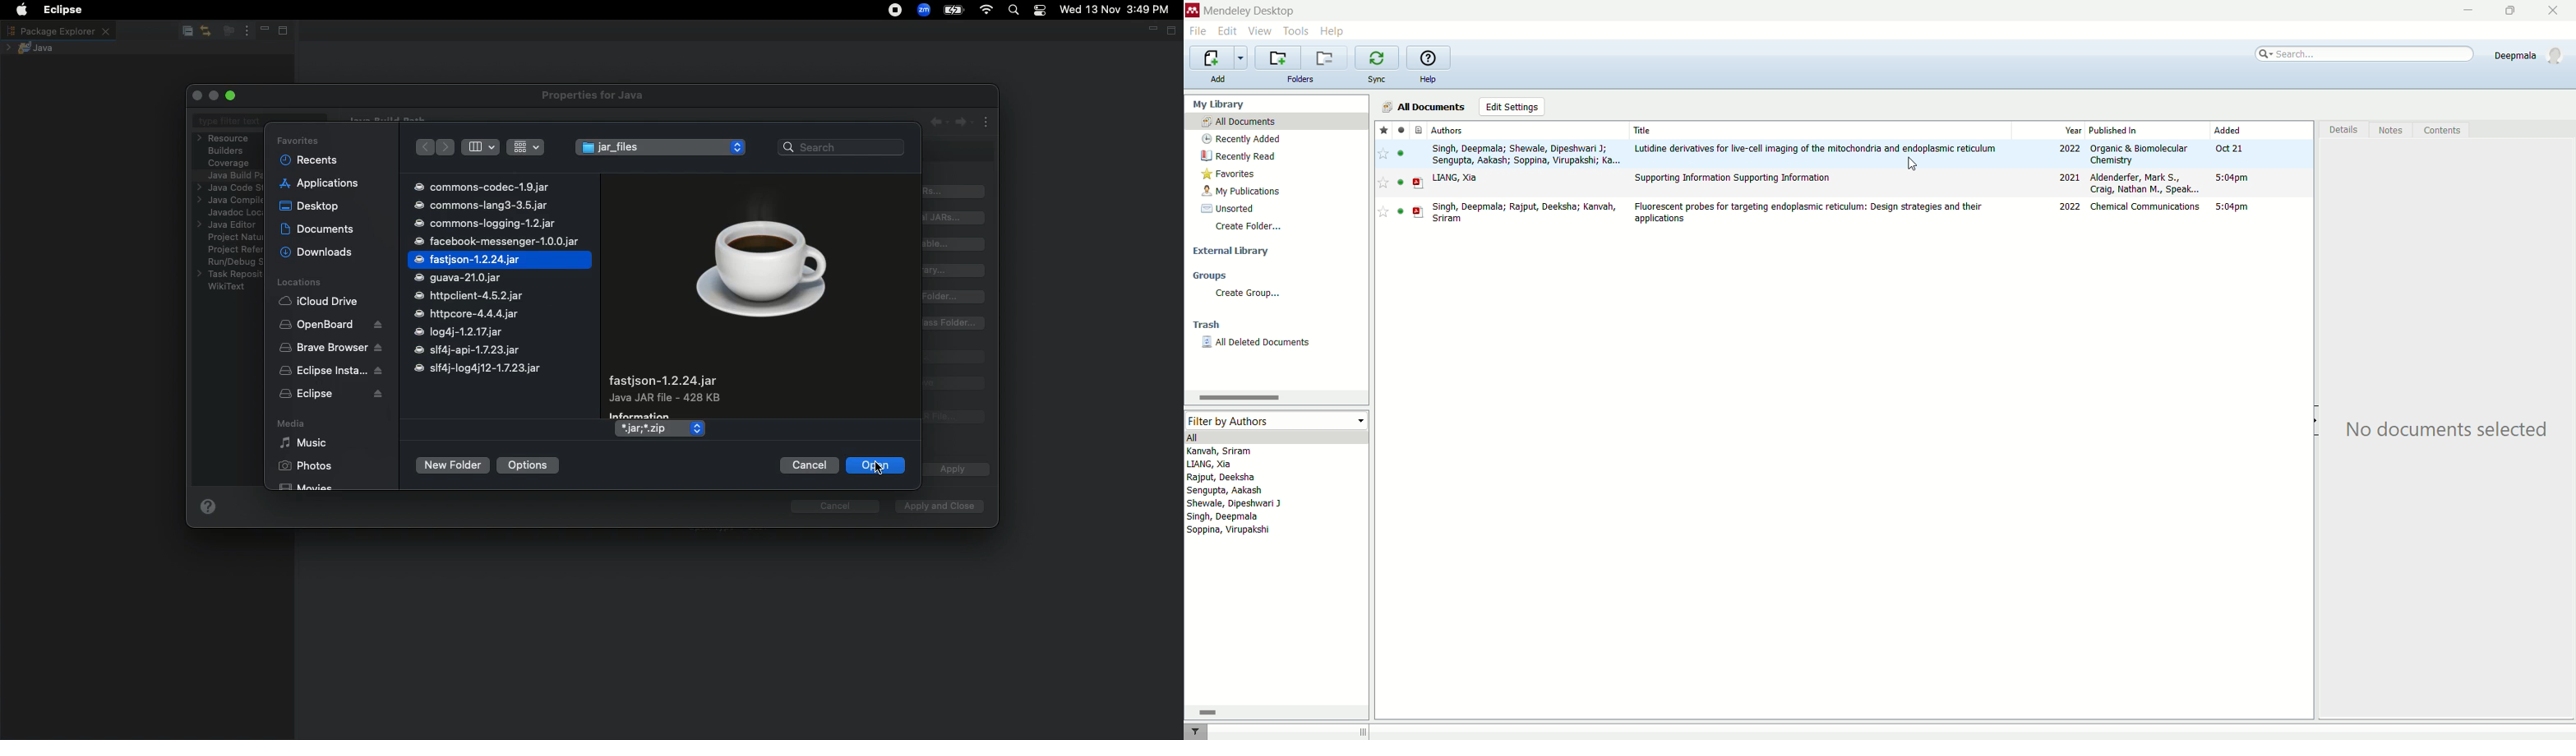 This screenshot has height=756, width=2576. I want to click on Media, so click(289, 425).